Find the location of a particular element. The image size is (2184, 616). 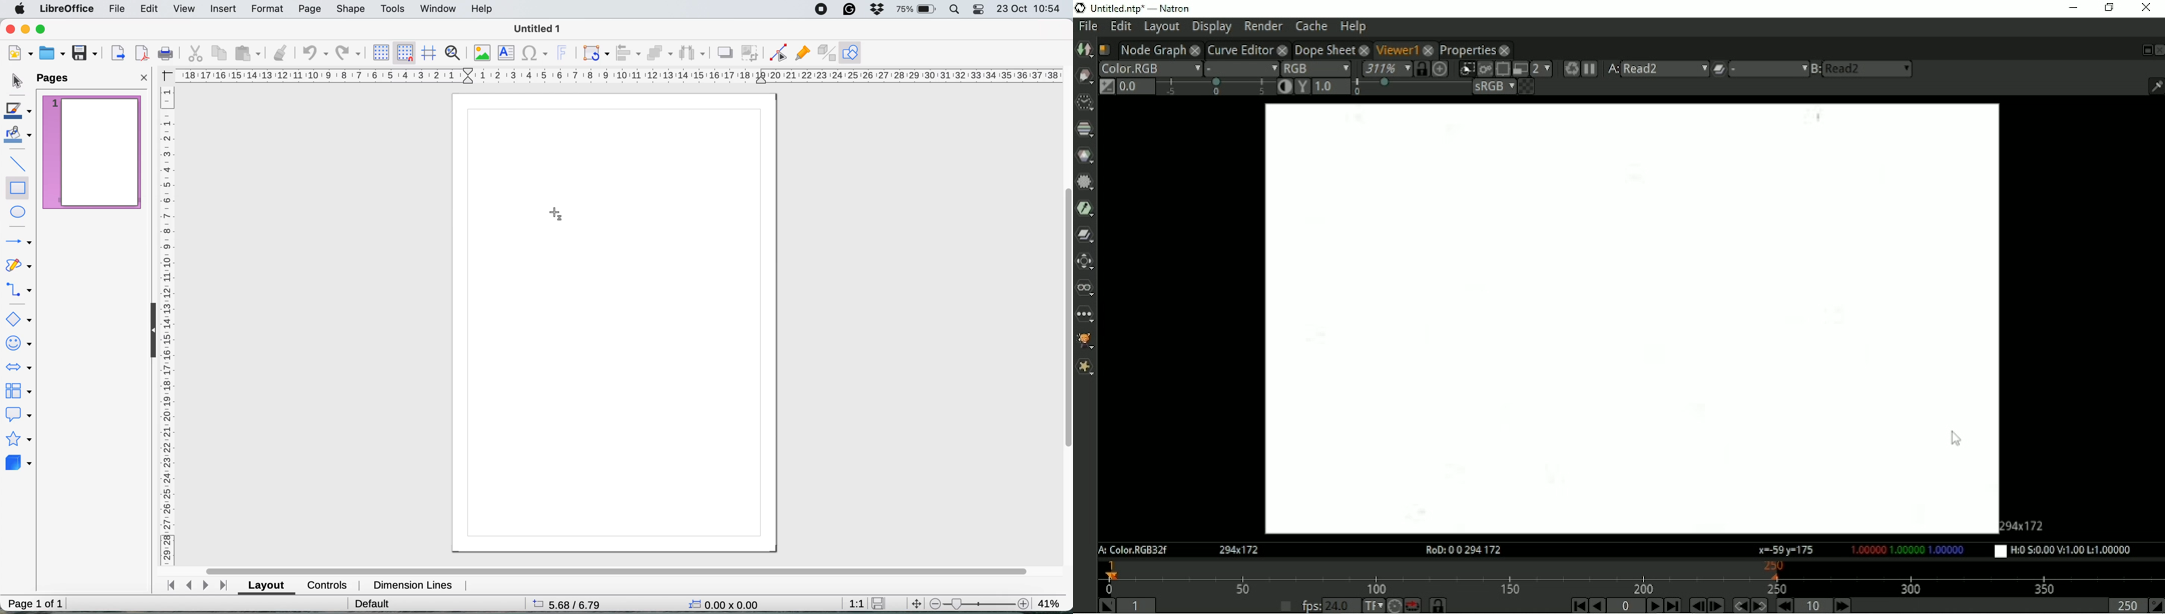

zoom and pan is located at coordinates (457, 52).